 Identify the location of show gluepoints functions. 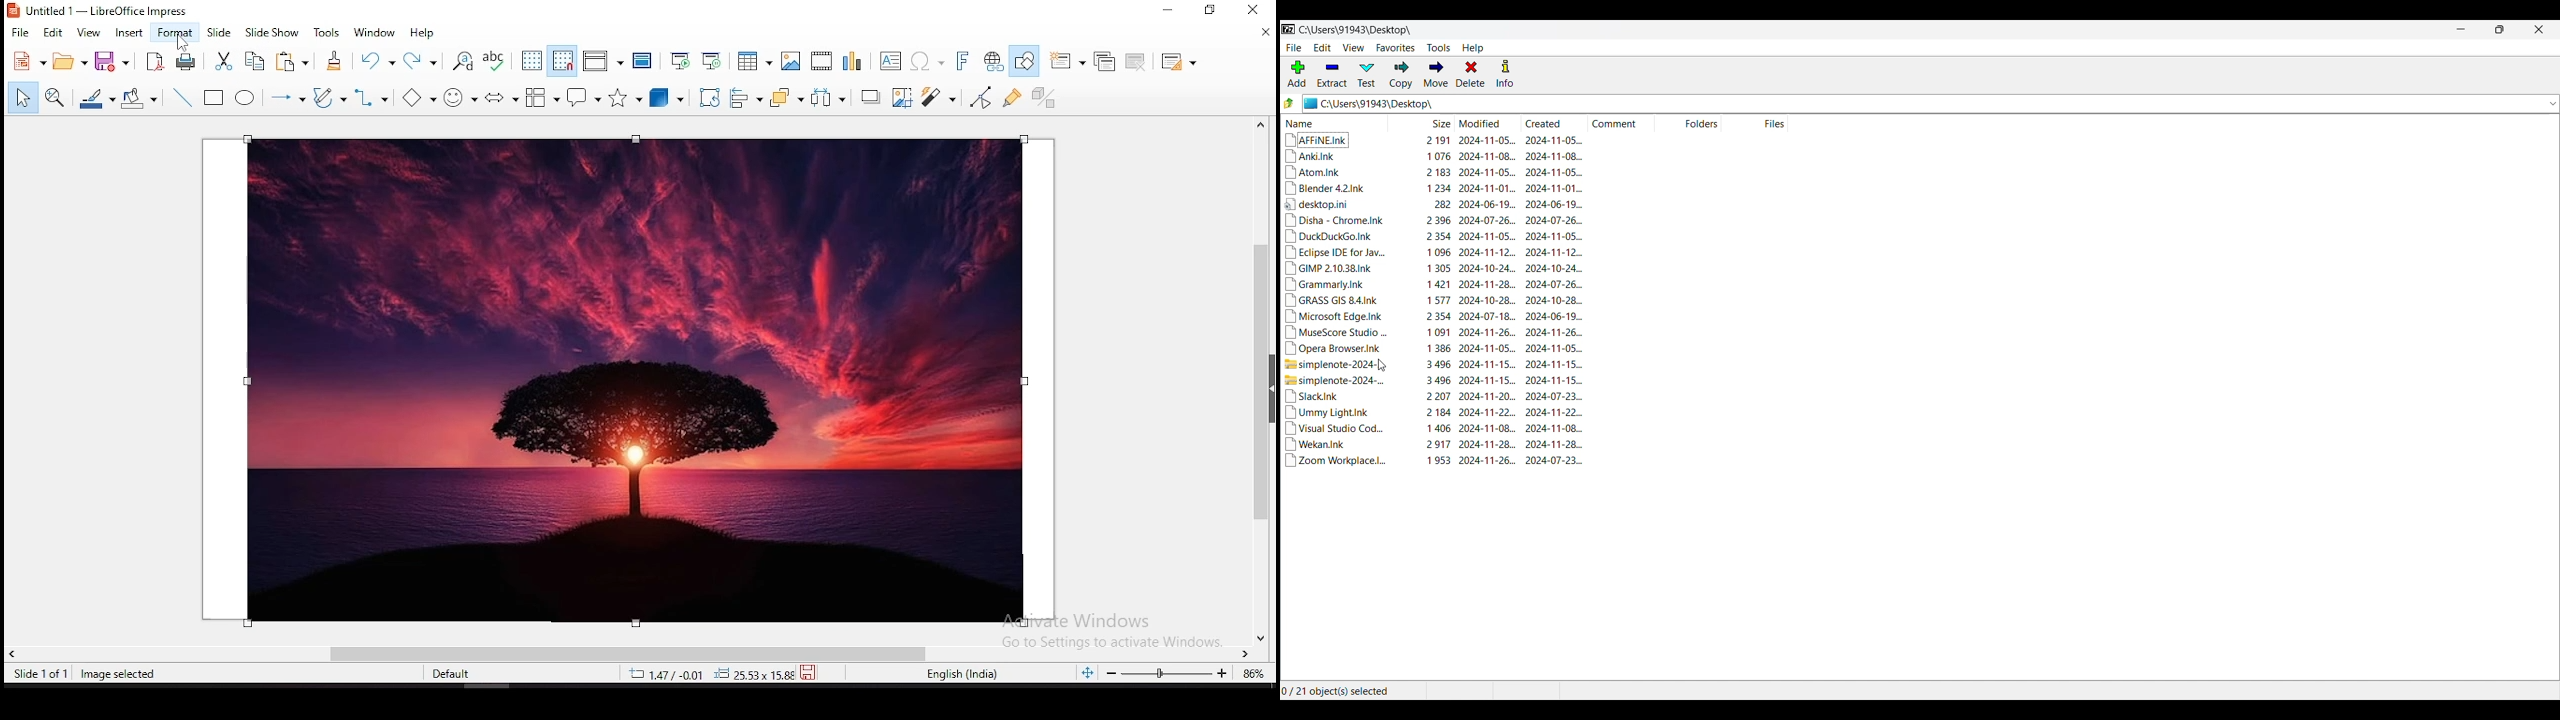
(1010, 98).